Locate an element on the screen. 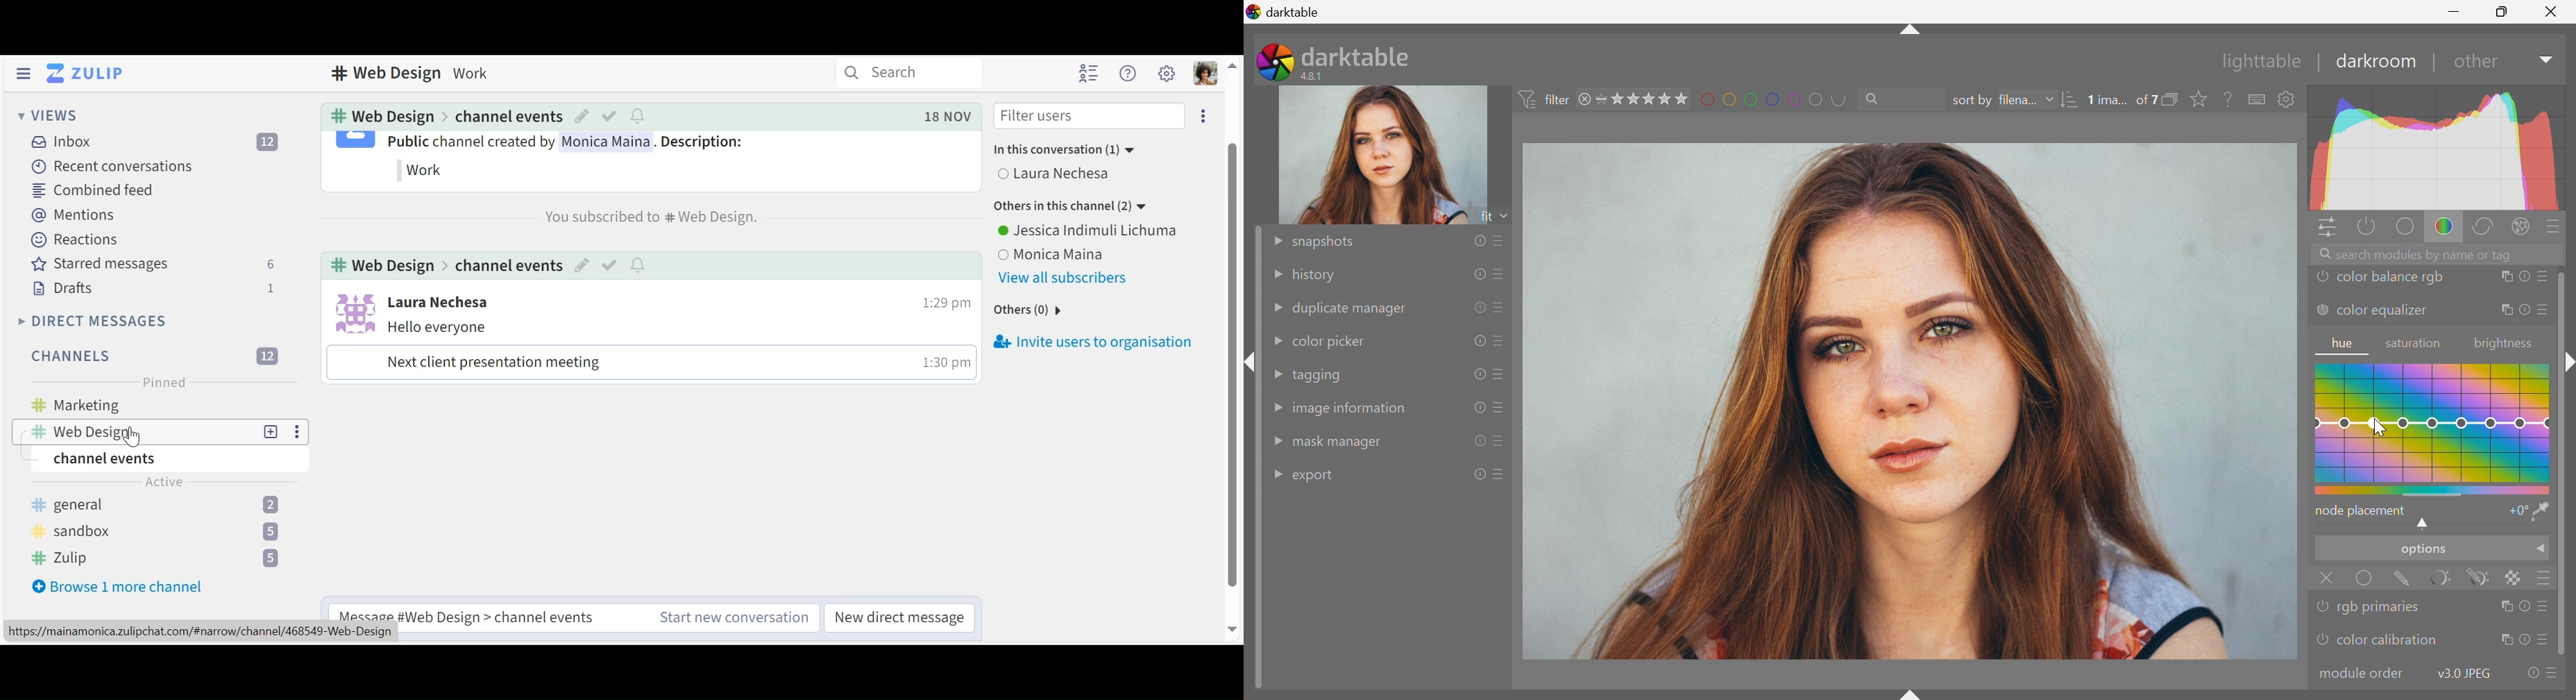 The width and height of the screenshot is (2576, 700). Channel events is located at coordinates (505, 264).